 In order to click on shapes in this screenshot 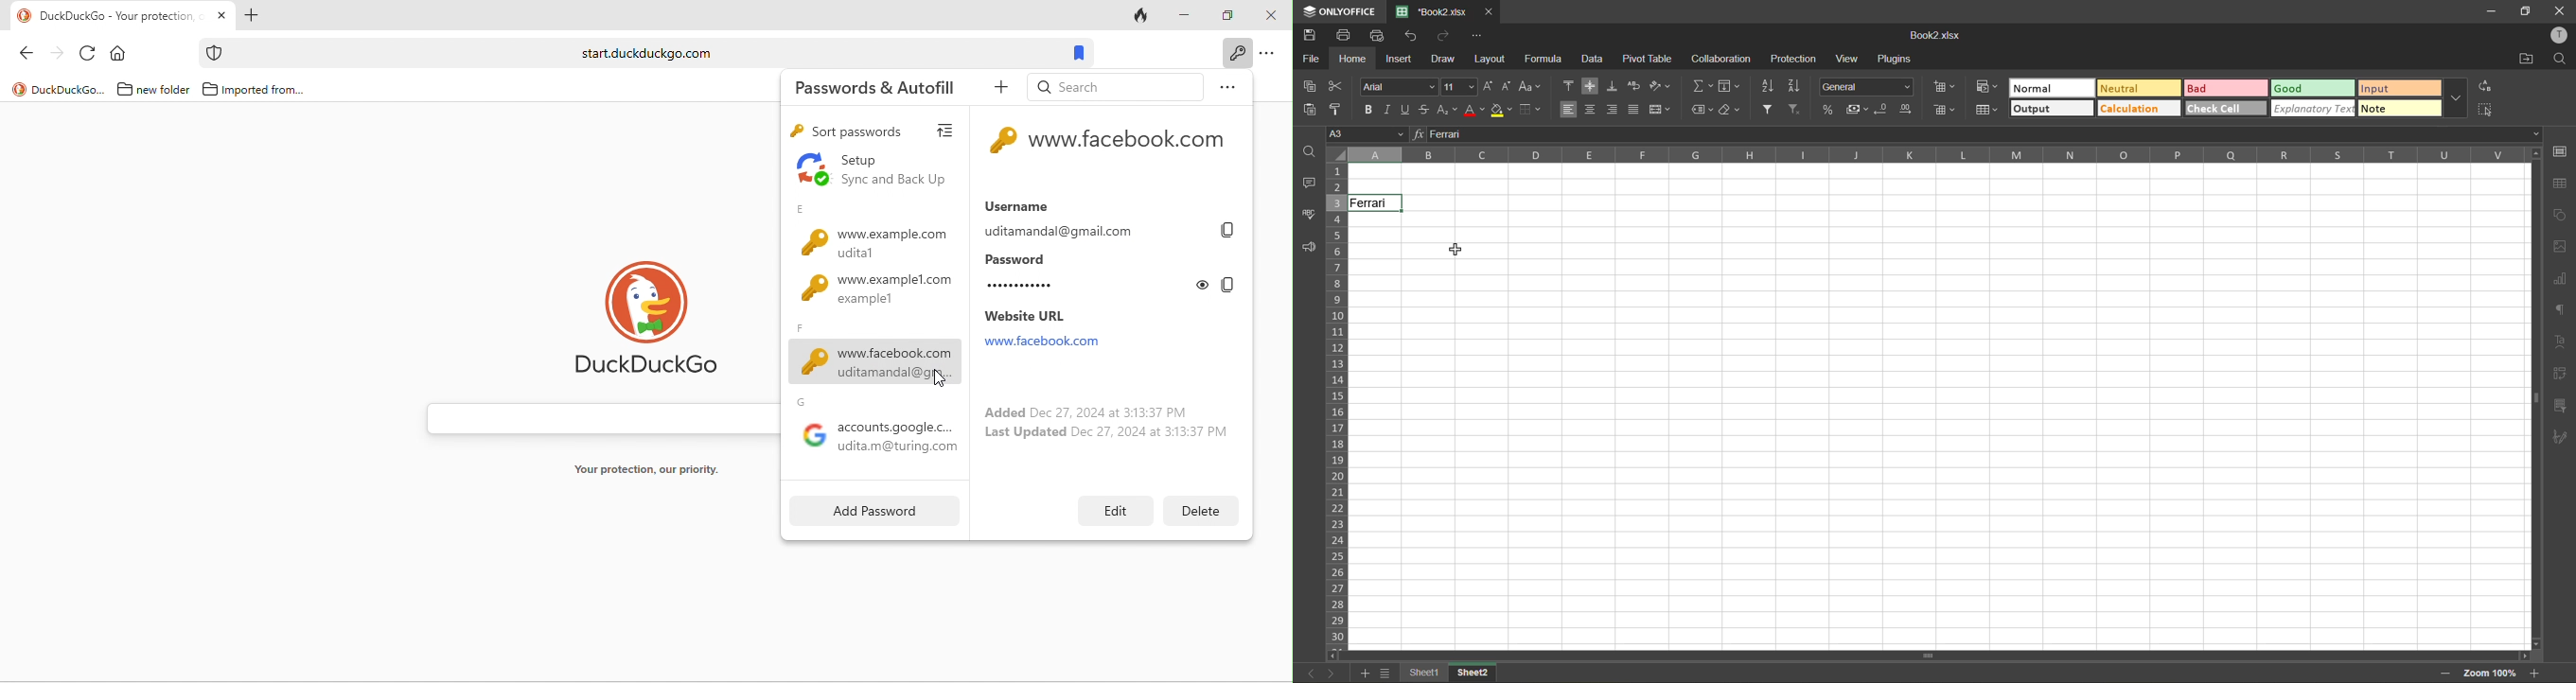, I will do `click(2562, 214)`.